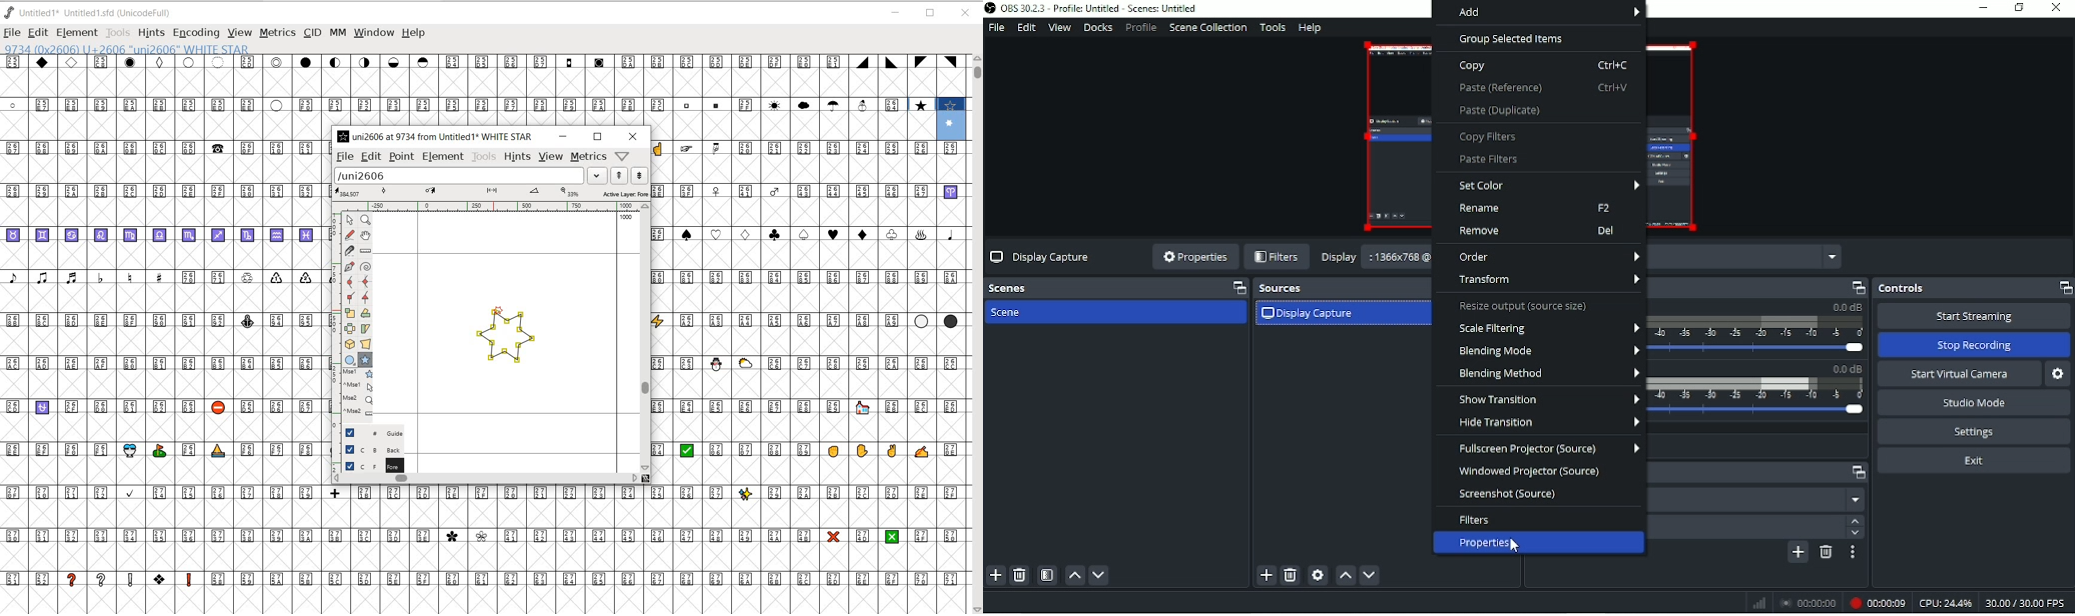 The height and width of the screenshot is (616, 2100). Describe the element at coordinates (1511, 495) in the screenshot. I see `Screenshot` at that location.